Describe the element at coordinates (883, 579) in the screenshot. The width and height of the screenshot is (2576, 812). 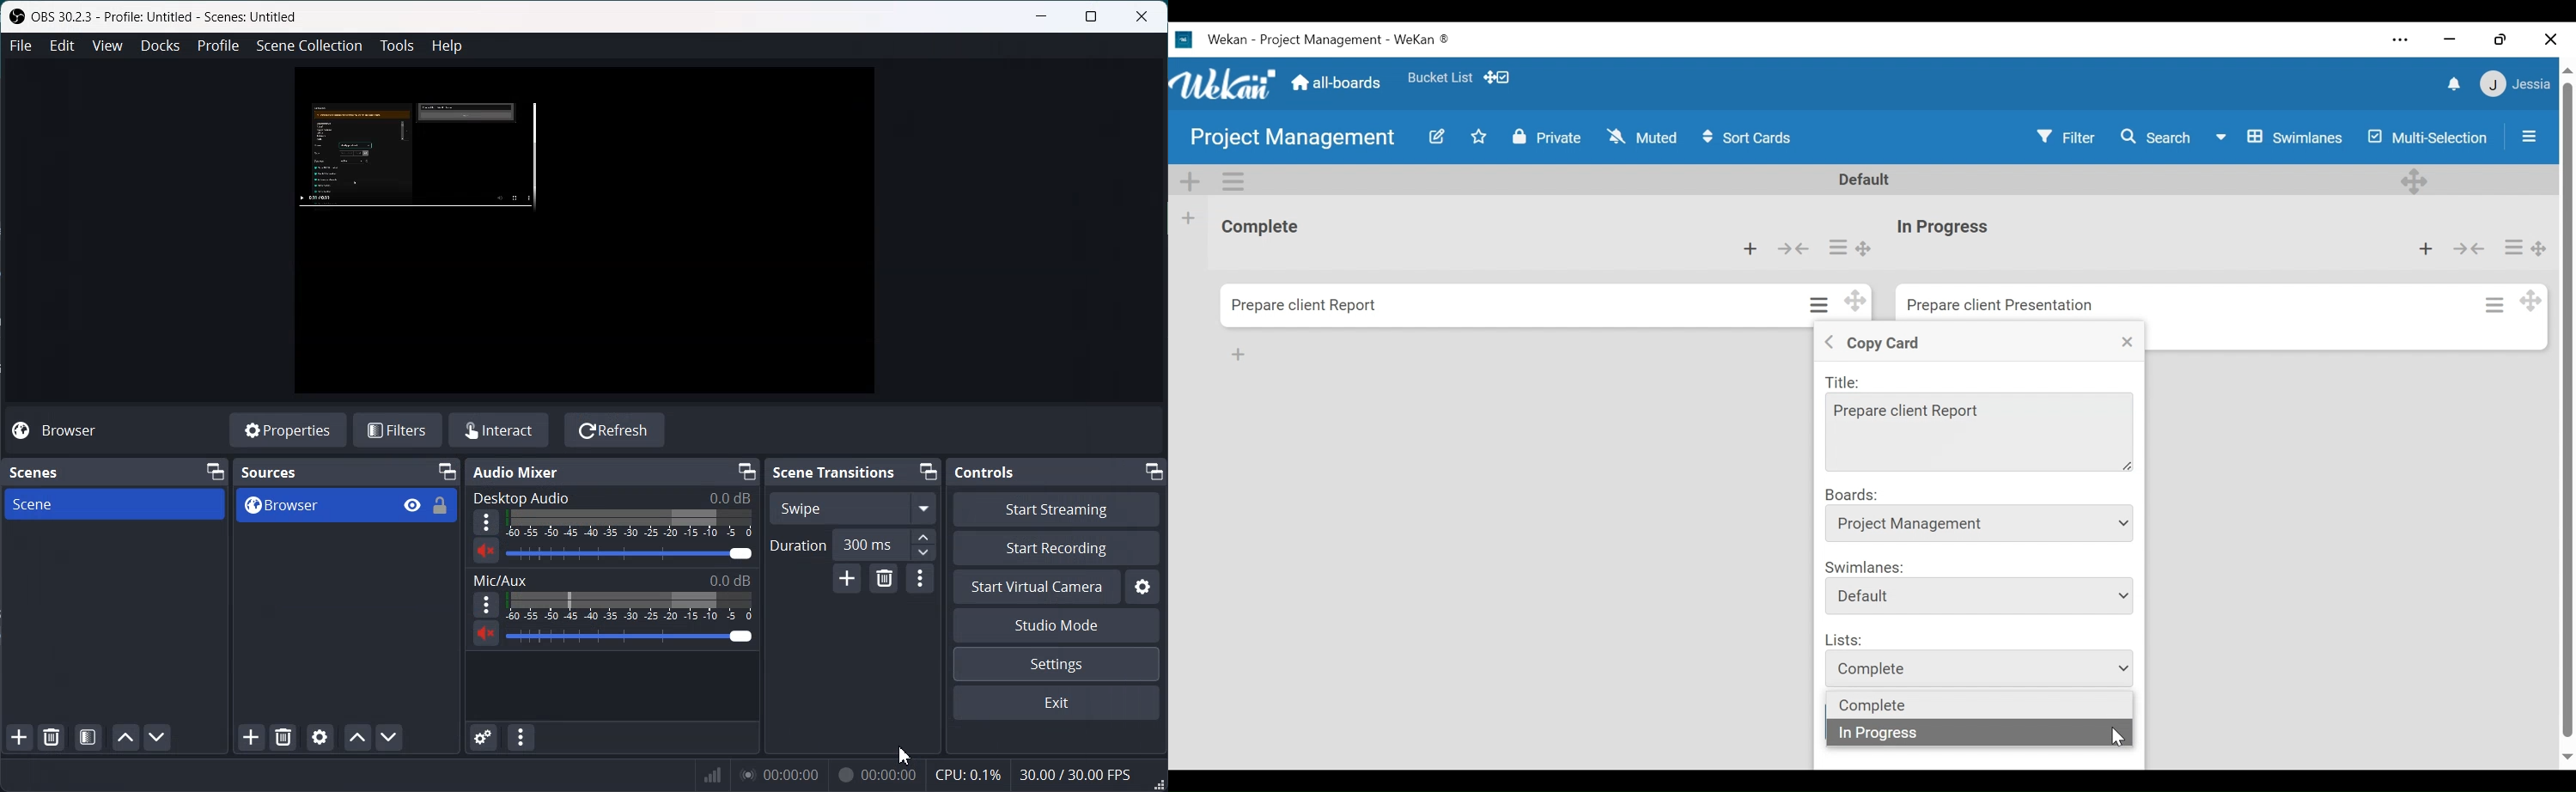
I see `Remove Configurable Transition` at that location.